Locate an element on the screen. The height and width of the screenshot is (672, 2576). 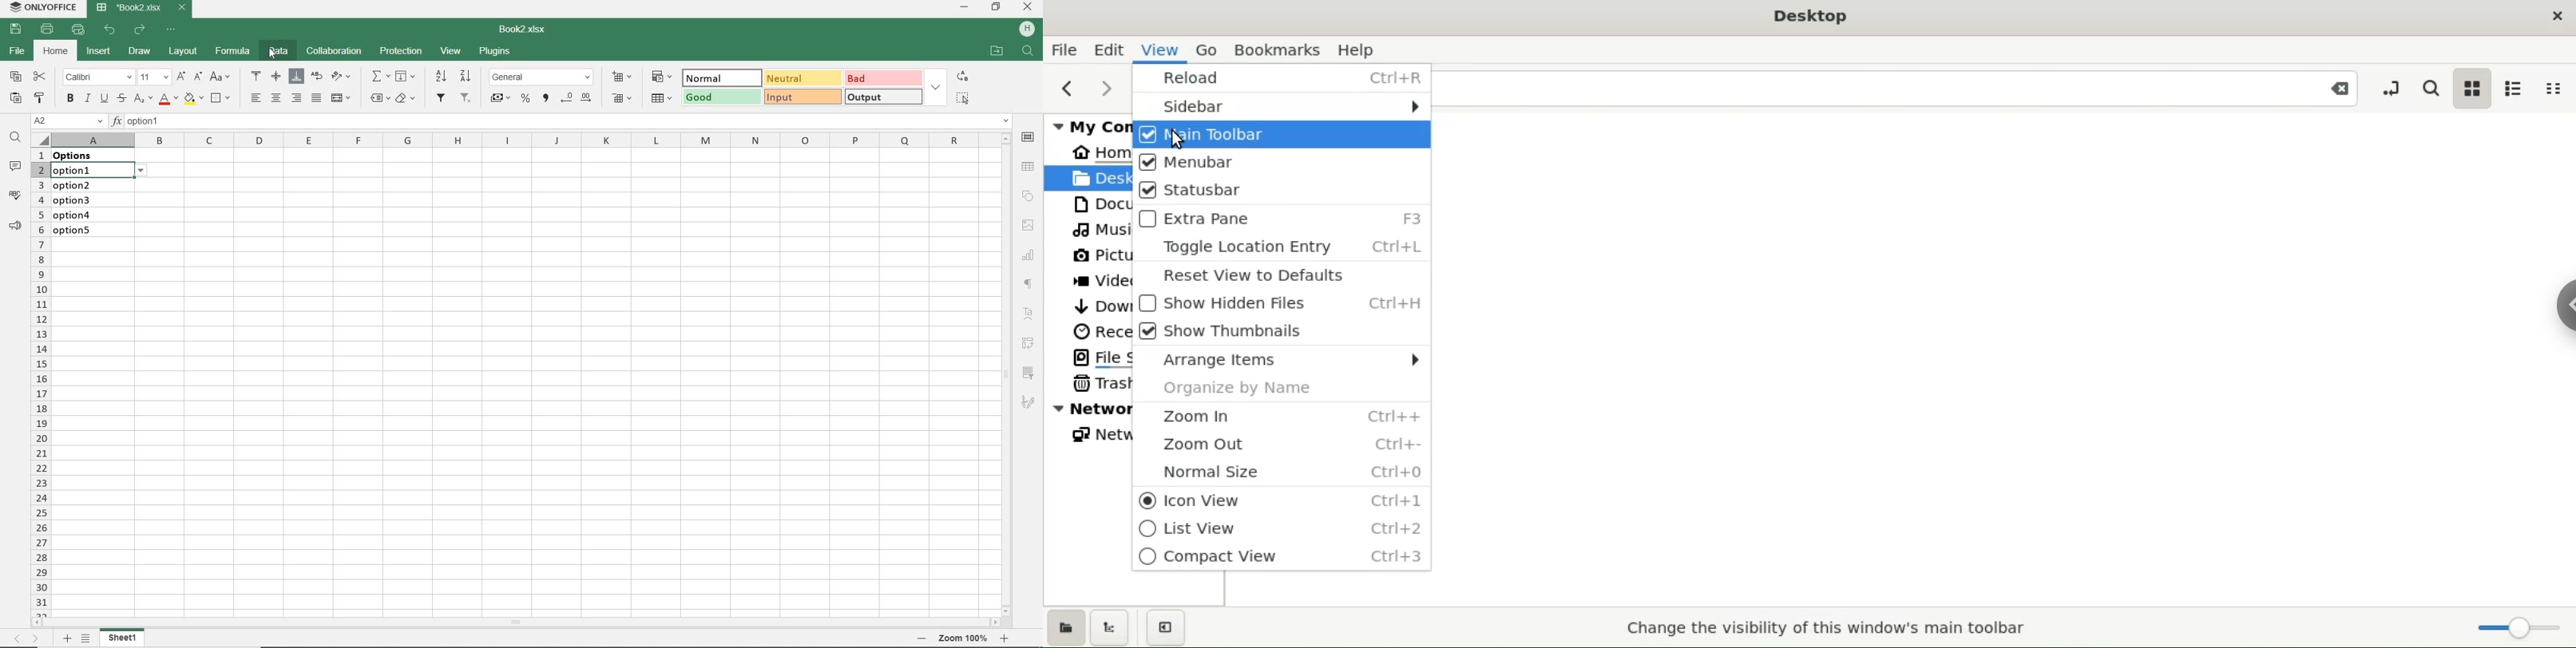
JUSTIFIED is located at coordinates (316, 98).